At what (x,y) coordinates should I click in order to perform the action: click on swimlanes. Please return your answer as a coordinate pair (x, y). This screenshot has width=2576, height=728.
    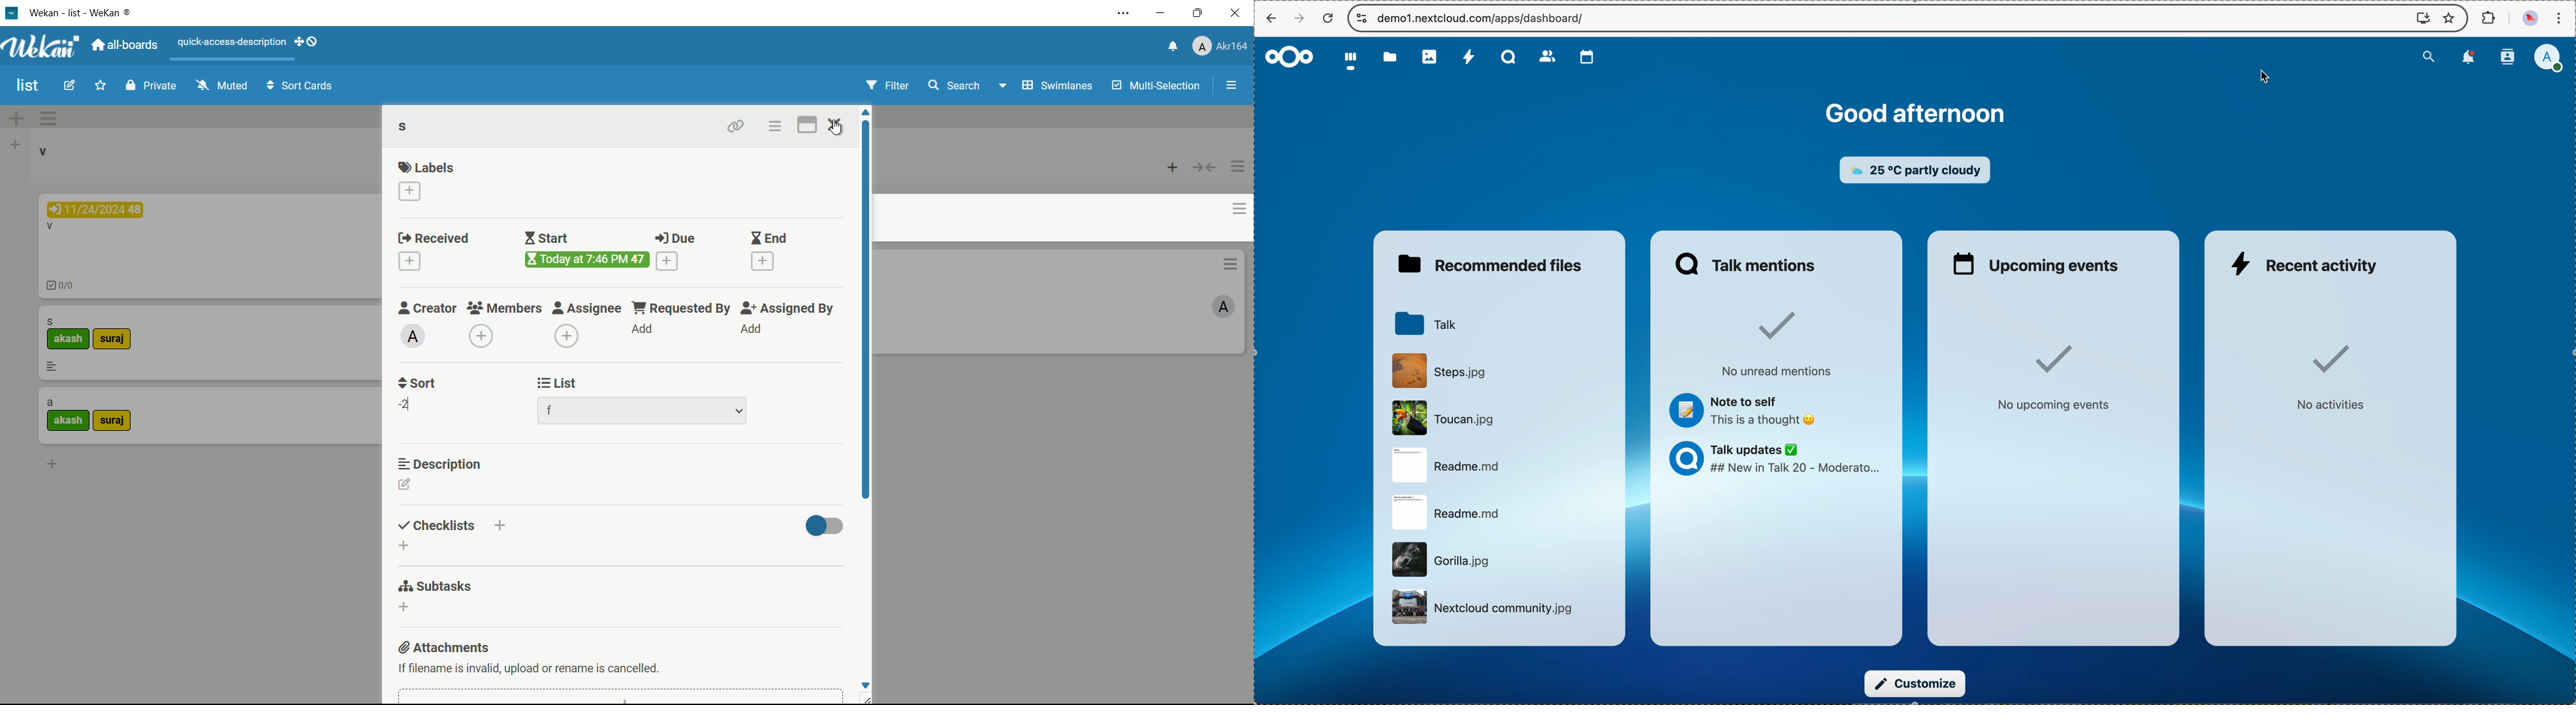
    Looking at the image, I should click on (1058, 86).